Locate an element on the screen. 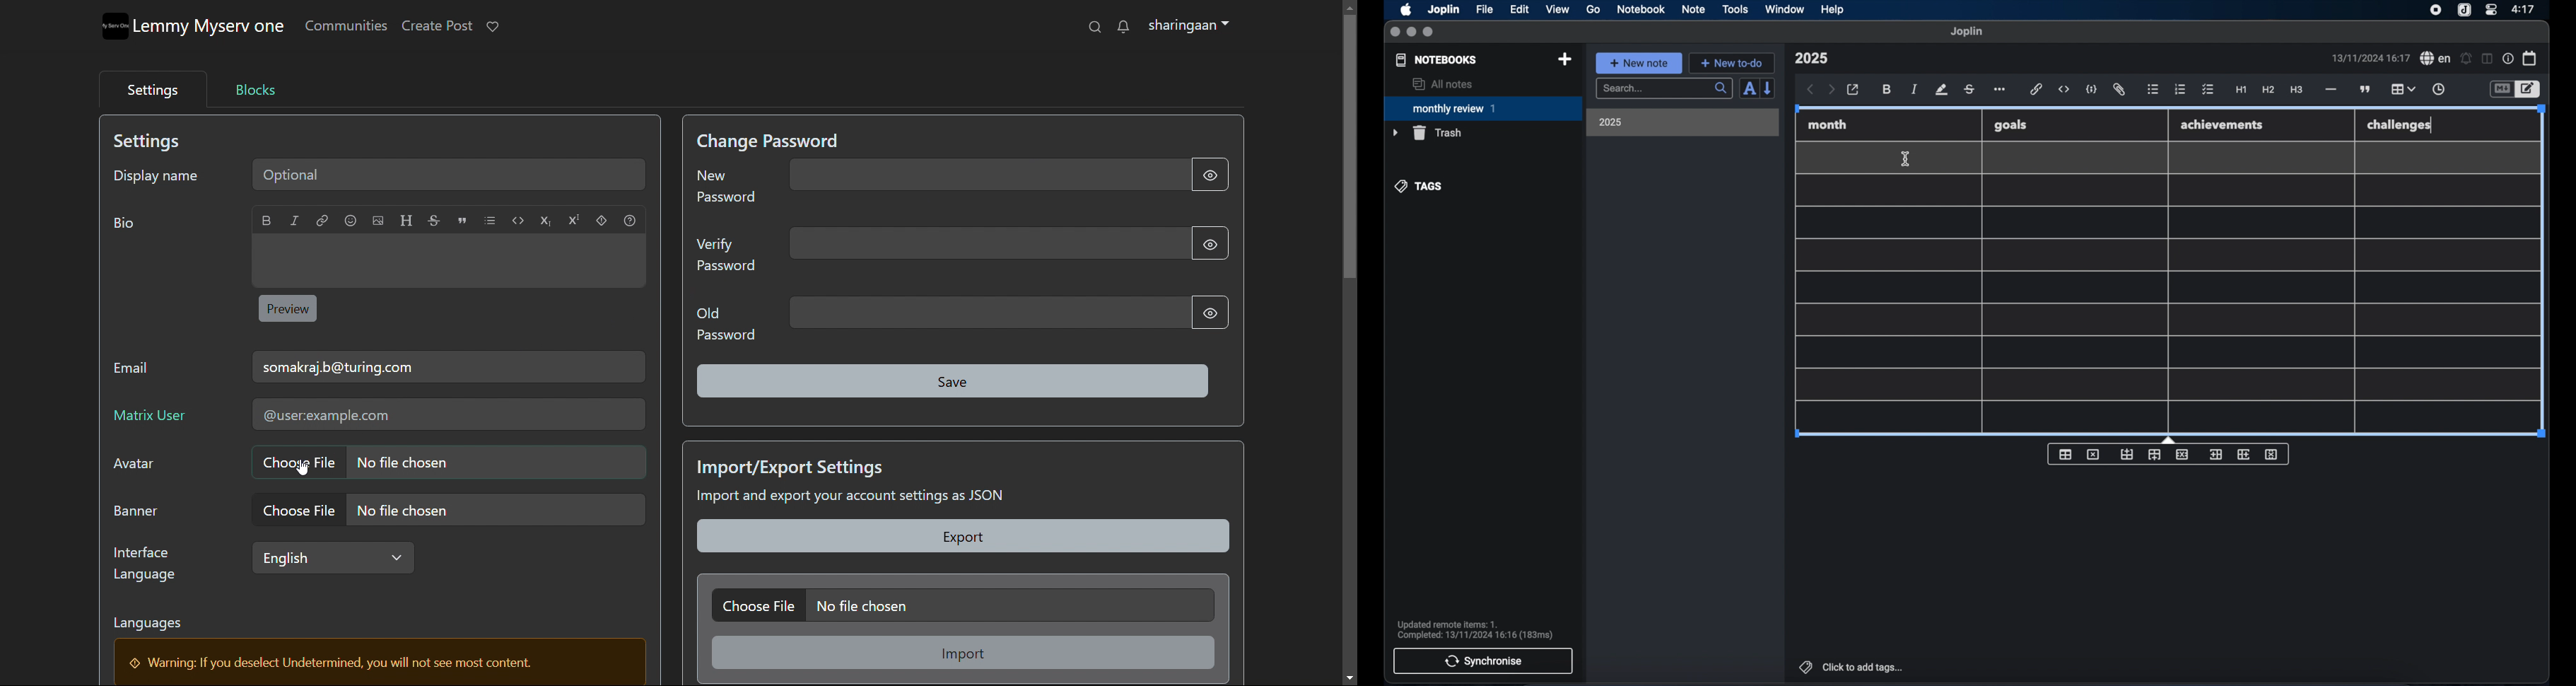  maximize is located at coordinates (1429, 32).